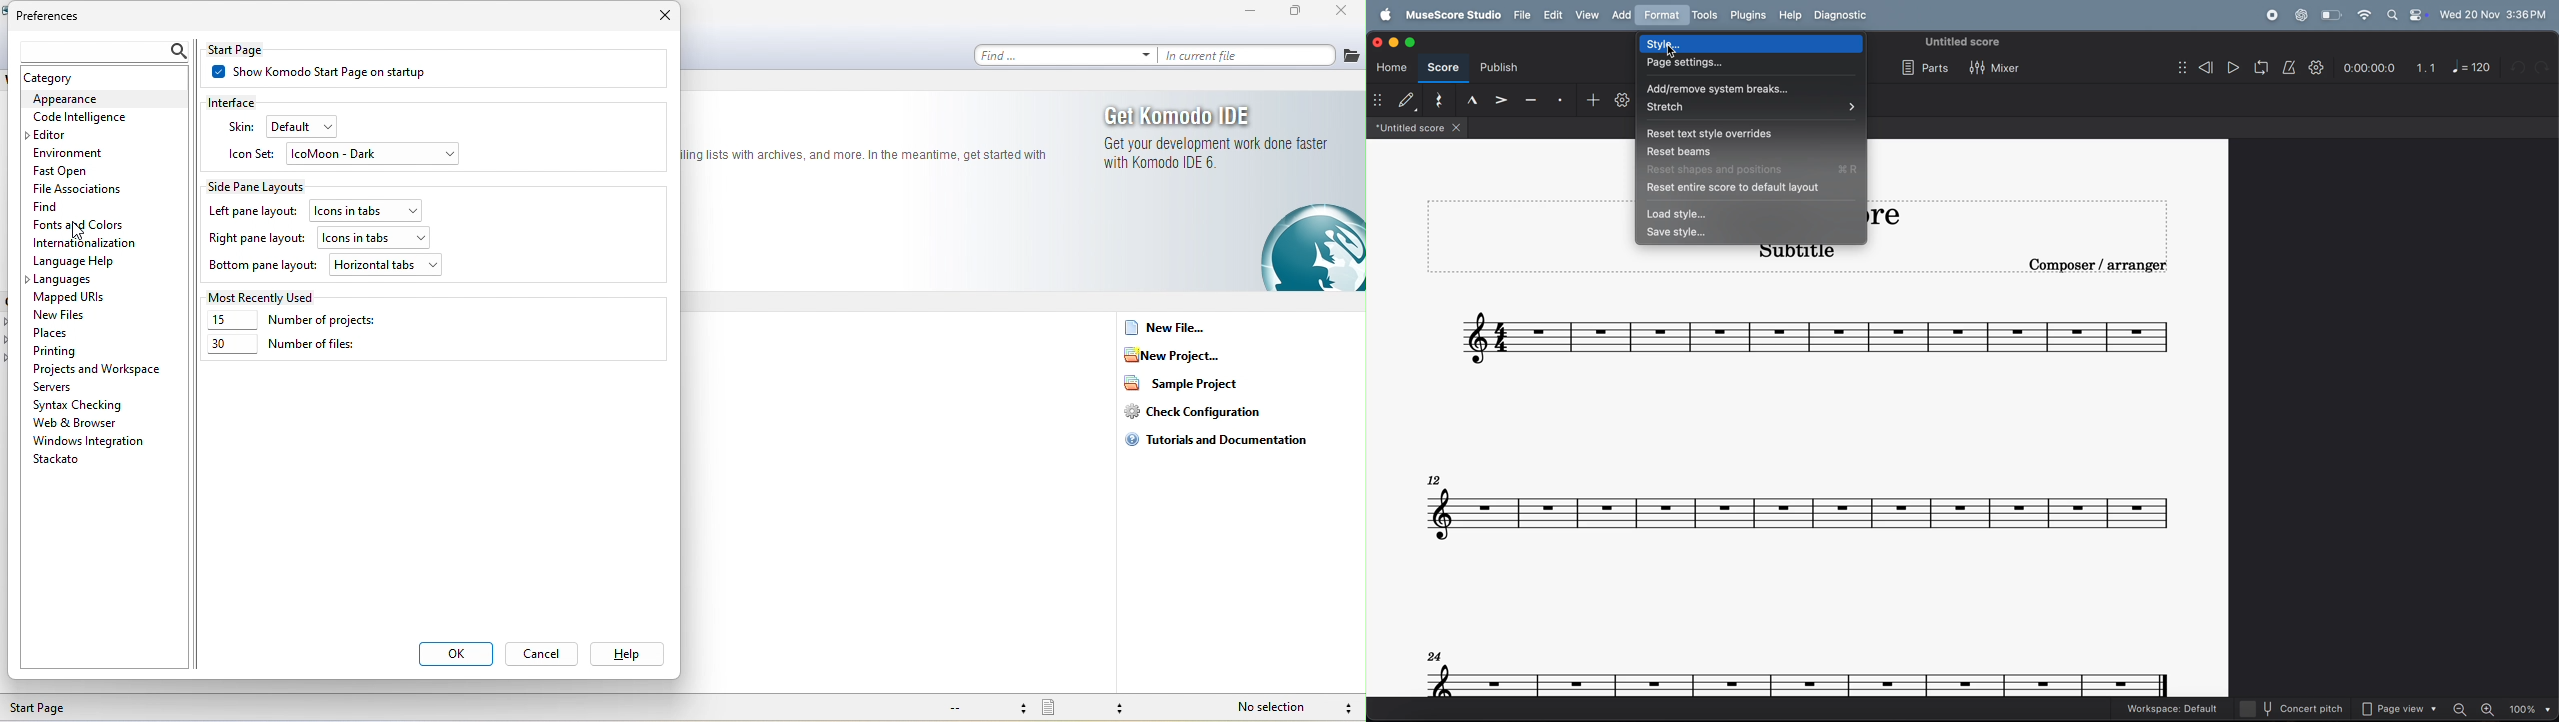 This screenshot has height=728, width=2576. What do you see at coordinates (1472, 100) in the screenshot?
I see `tenuto` at bounding box center [1472, 100].